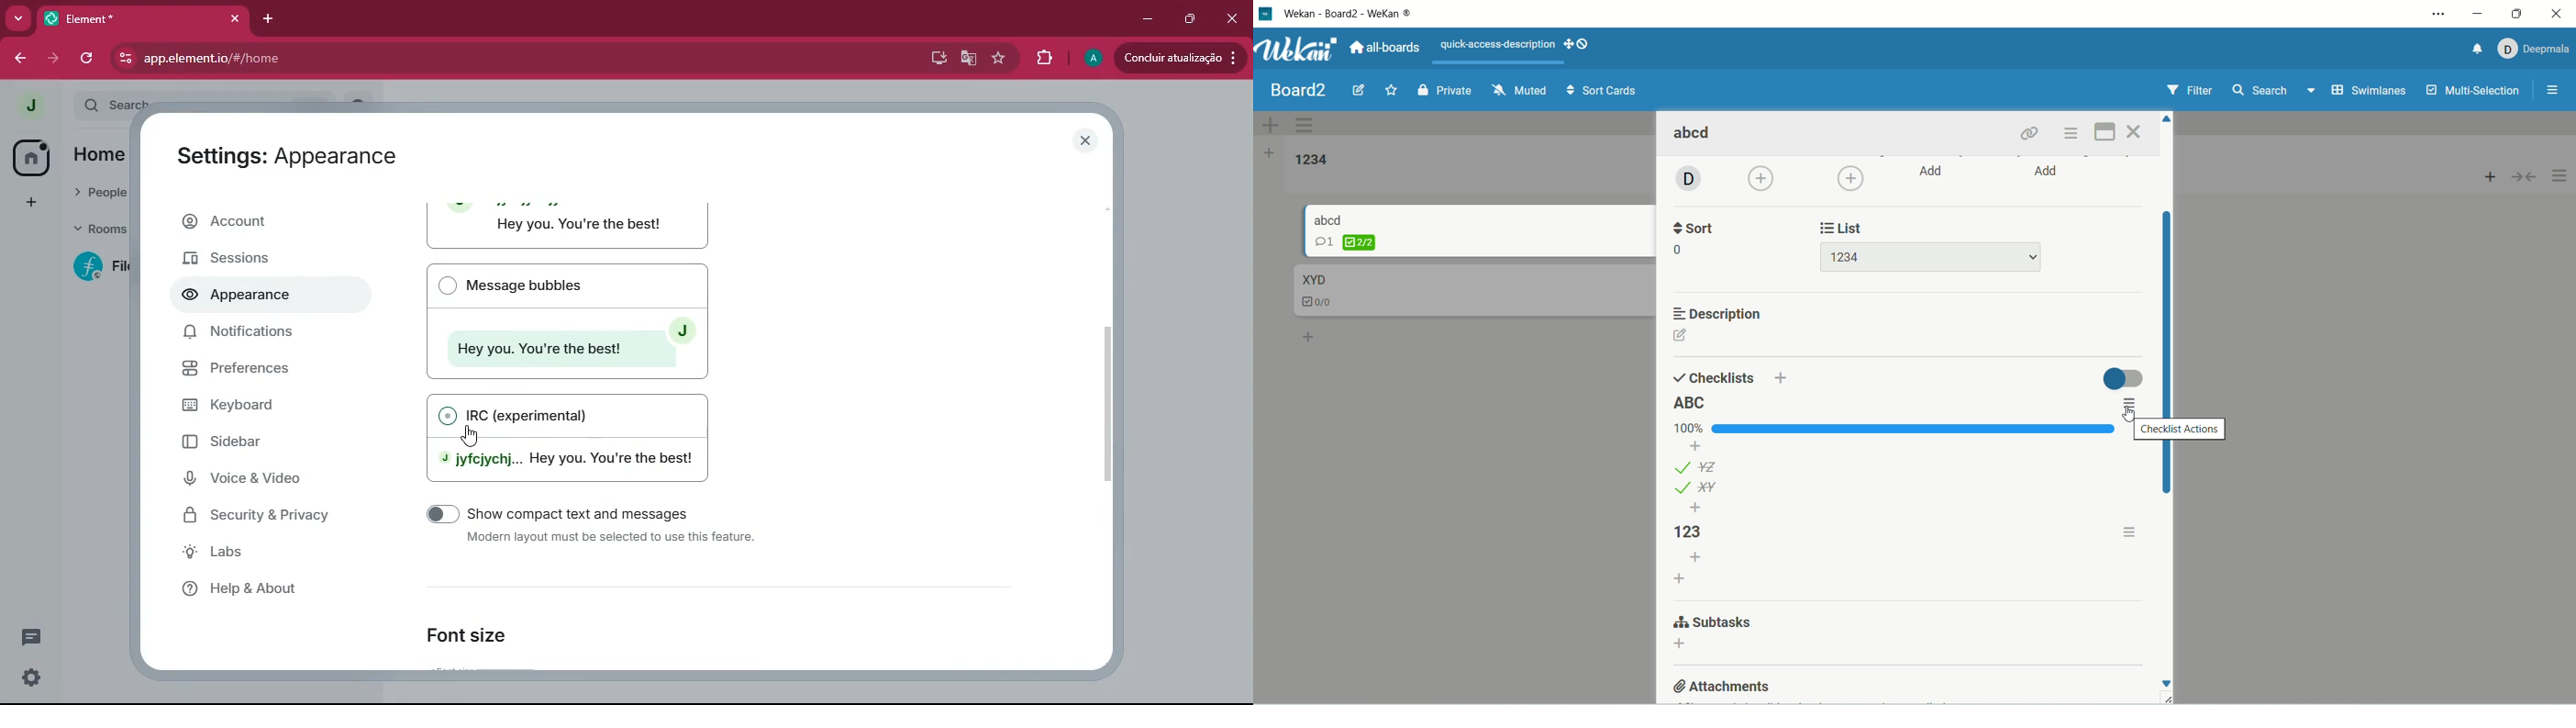  I want to click on list title, so click(1314, 160).